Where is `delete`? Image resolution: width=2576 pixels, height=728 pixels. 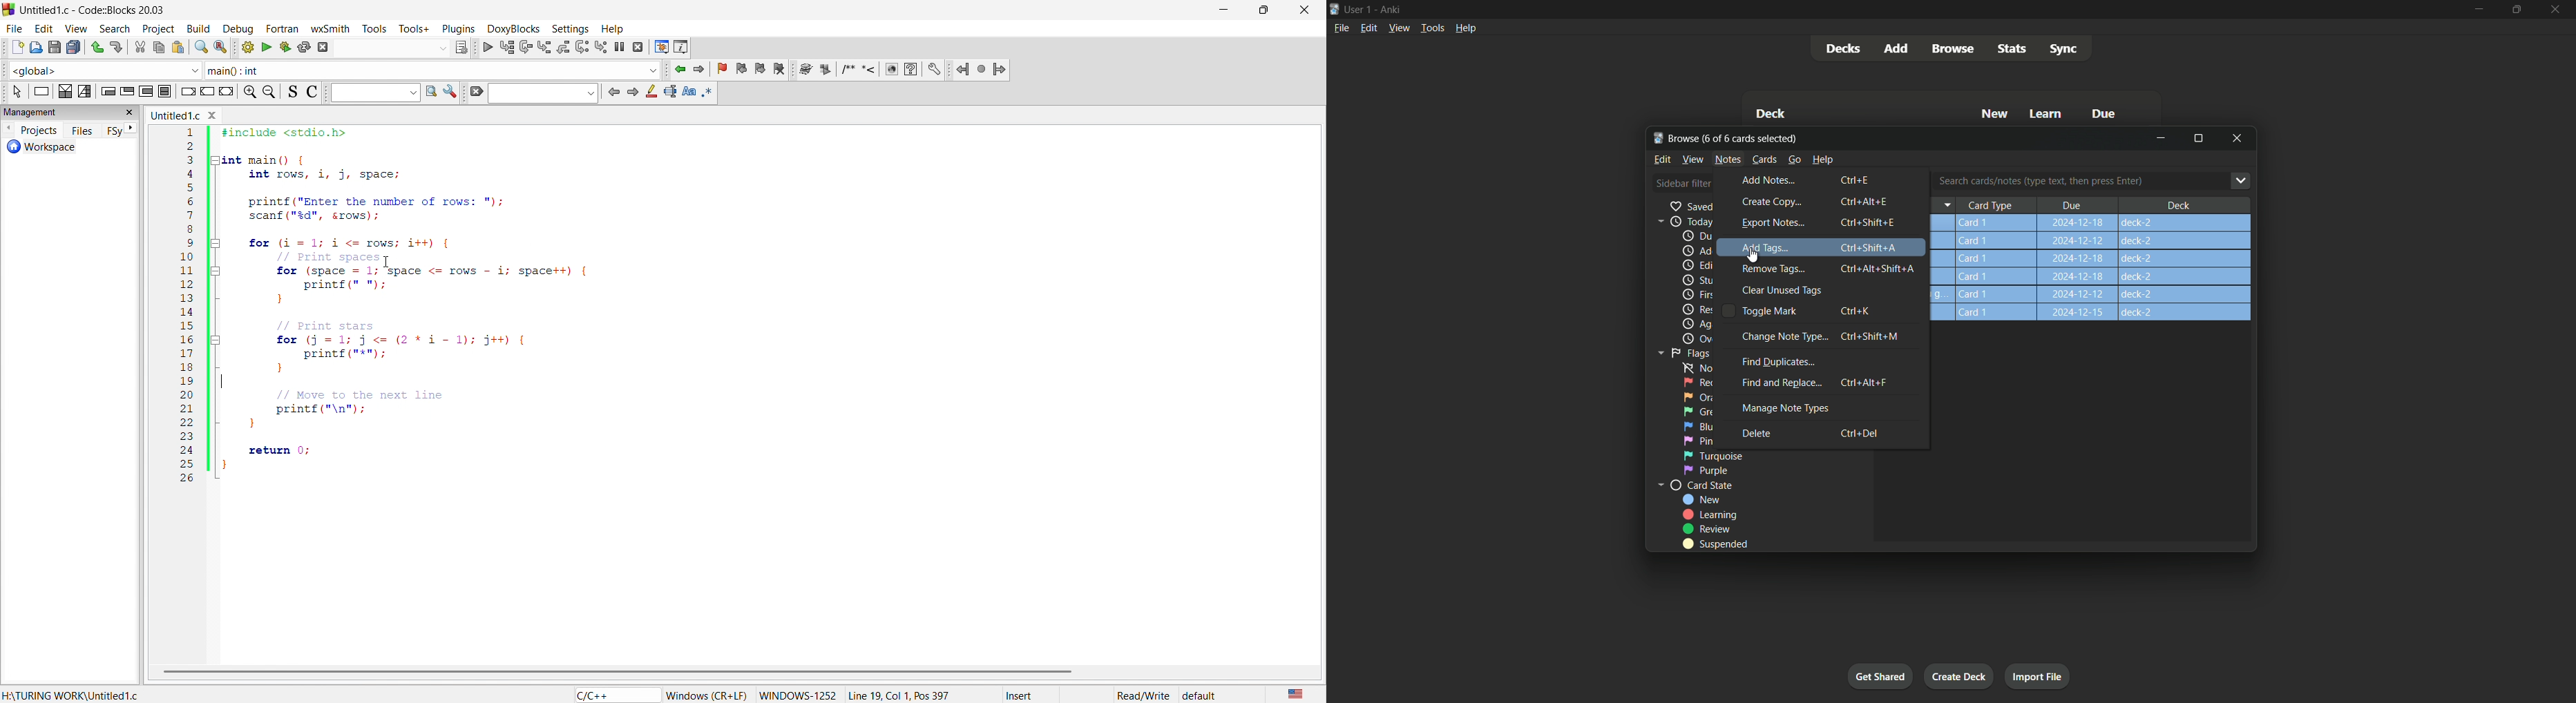
delete is located at coordinates (1762, 432).